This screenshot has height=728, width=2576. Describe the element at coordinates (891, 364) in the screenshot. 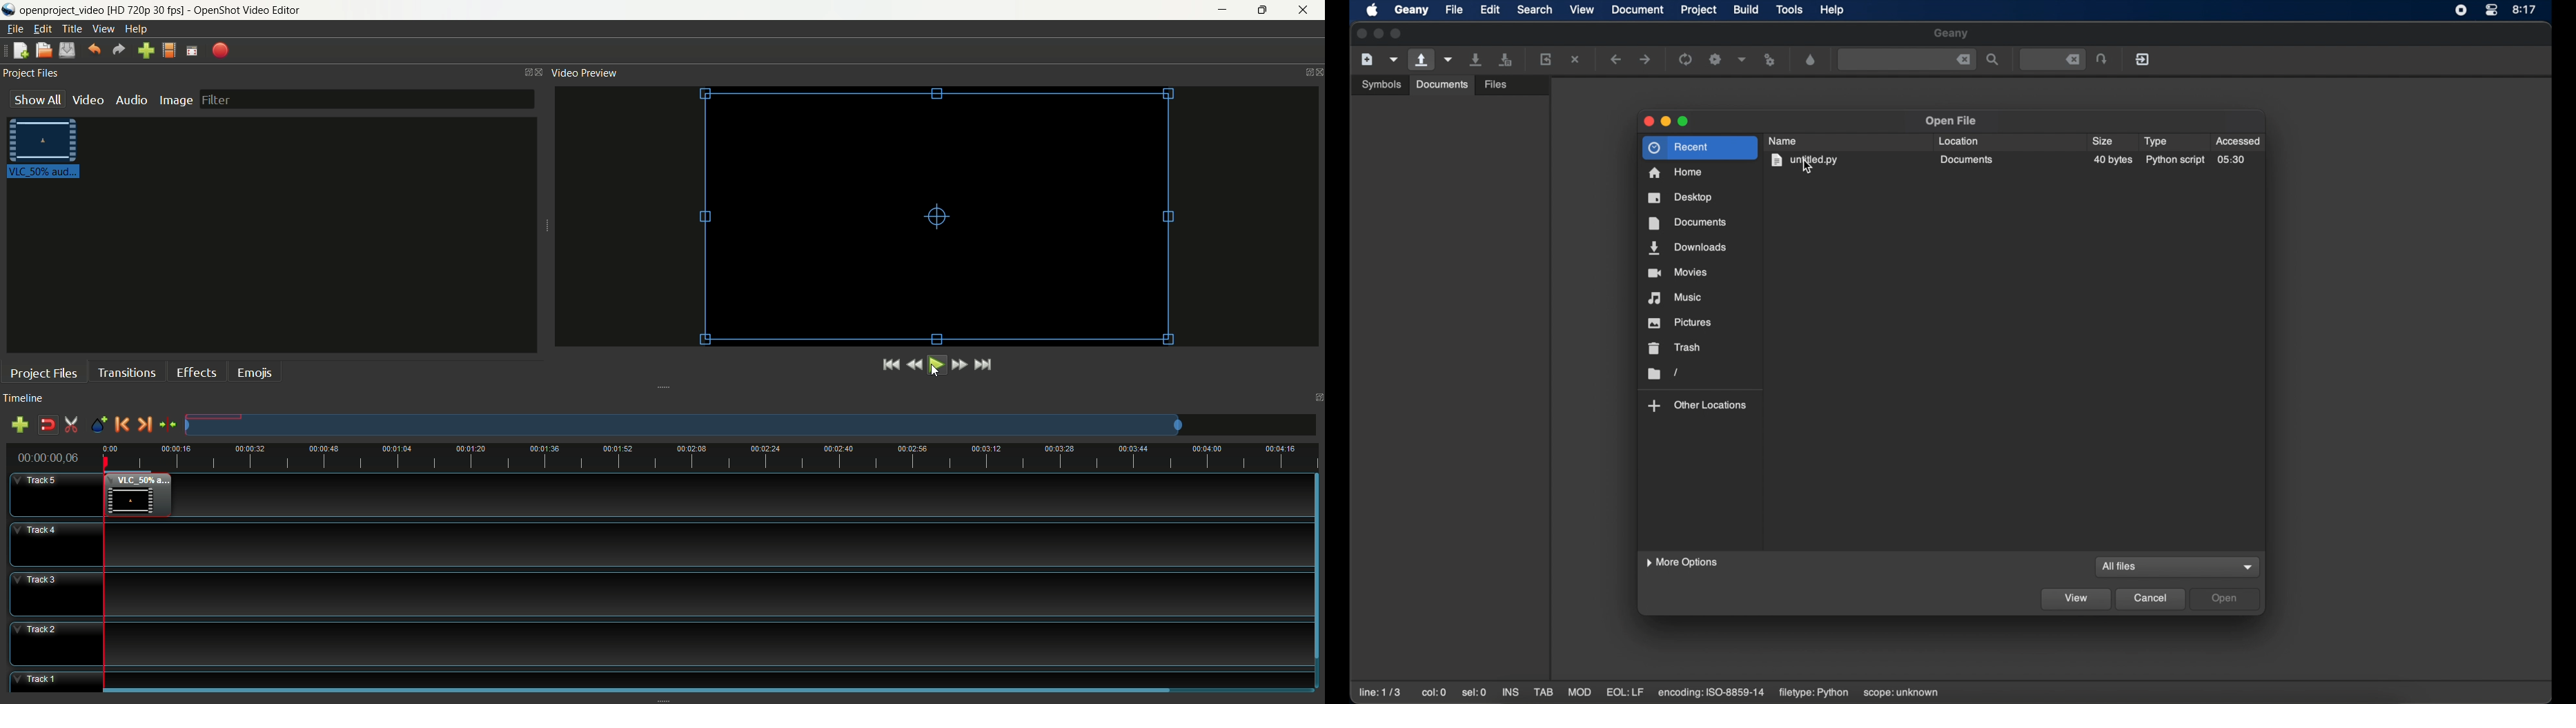

I see `jump to the start` at that location.